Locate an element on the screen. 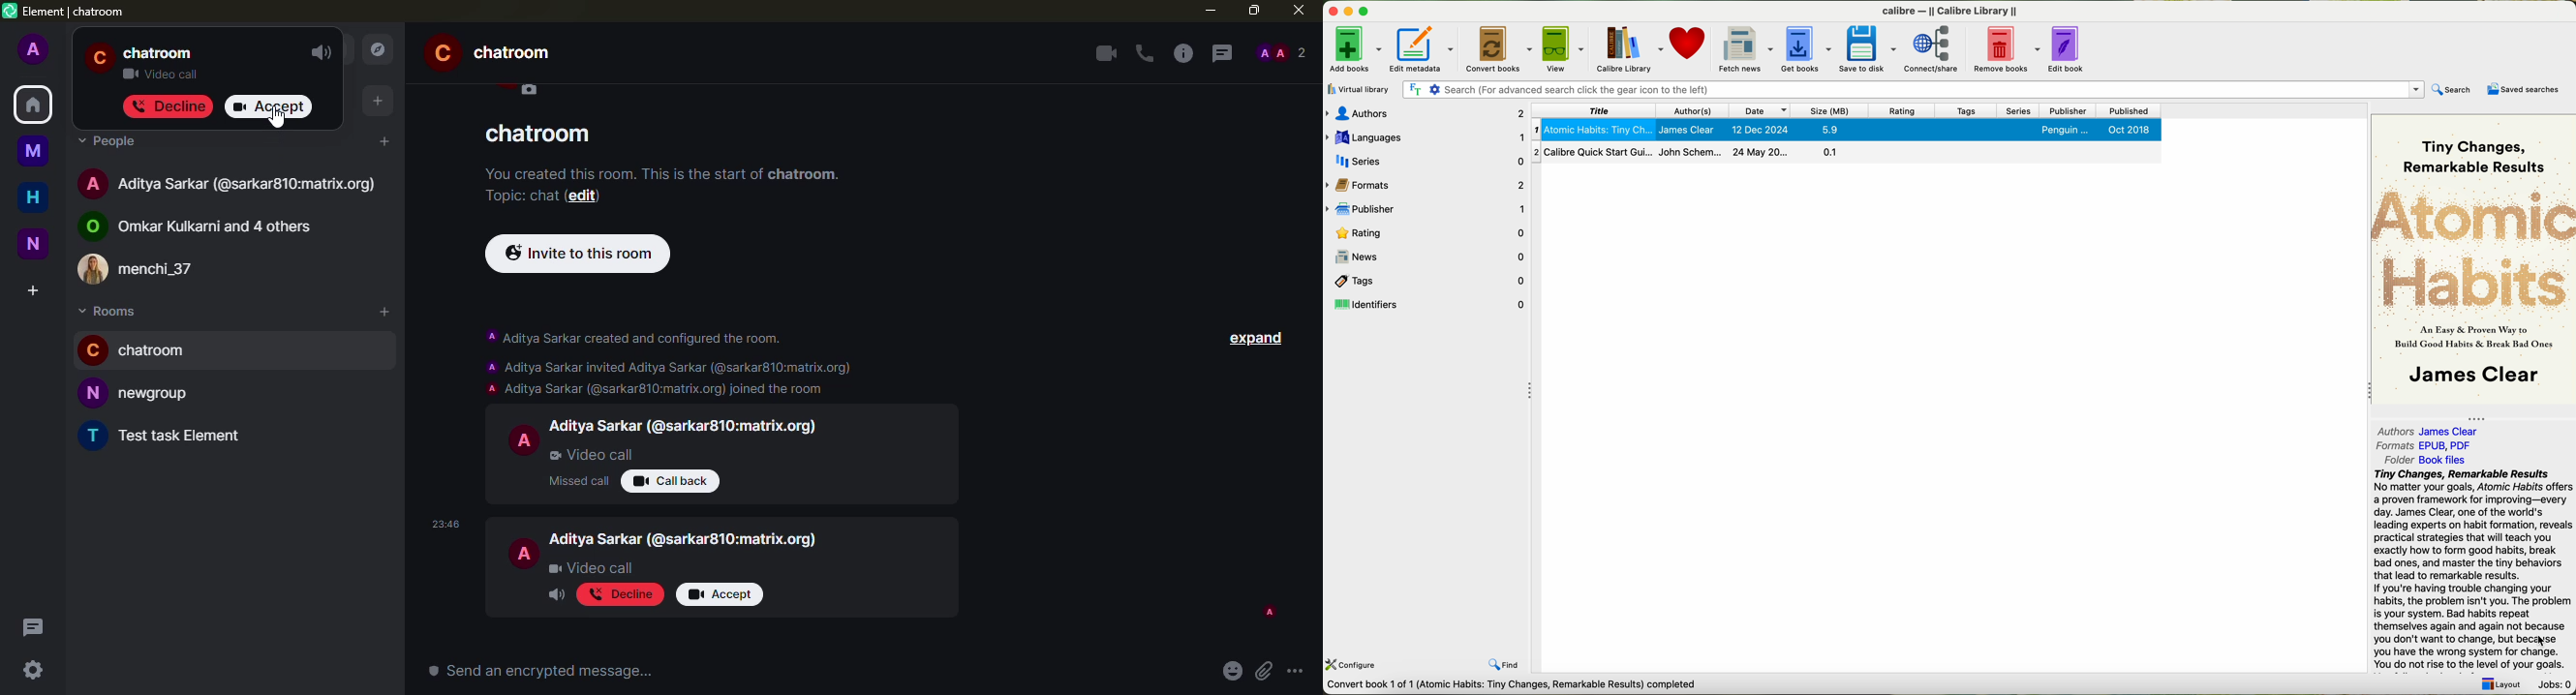 The width and height of the screenshot is (2576, 700). Aditya Sarkar (@sarkar810:matrix.org) is located at coordinates (684, 540).